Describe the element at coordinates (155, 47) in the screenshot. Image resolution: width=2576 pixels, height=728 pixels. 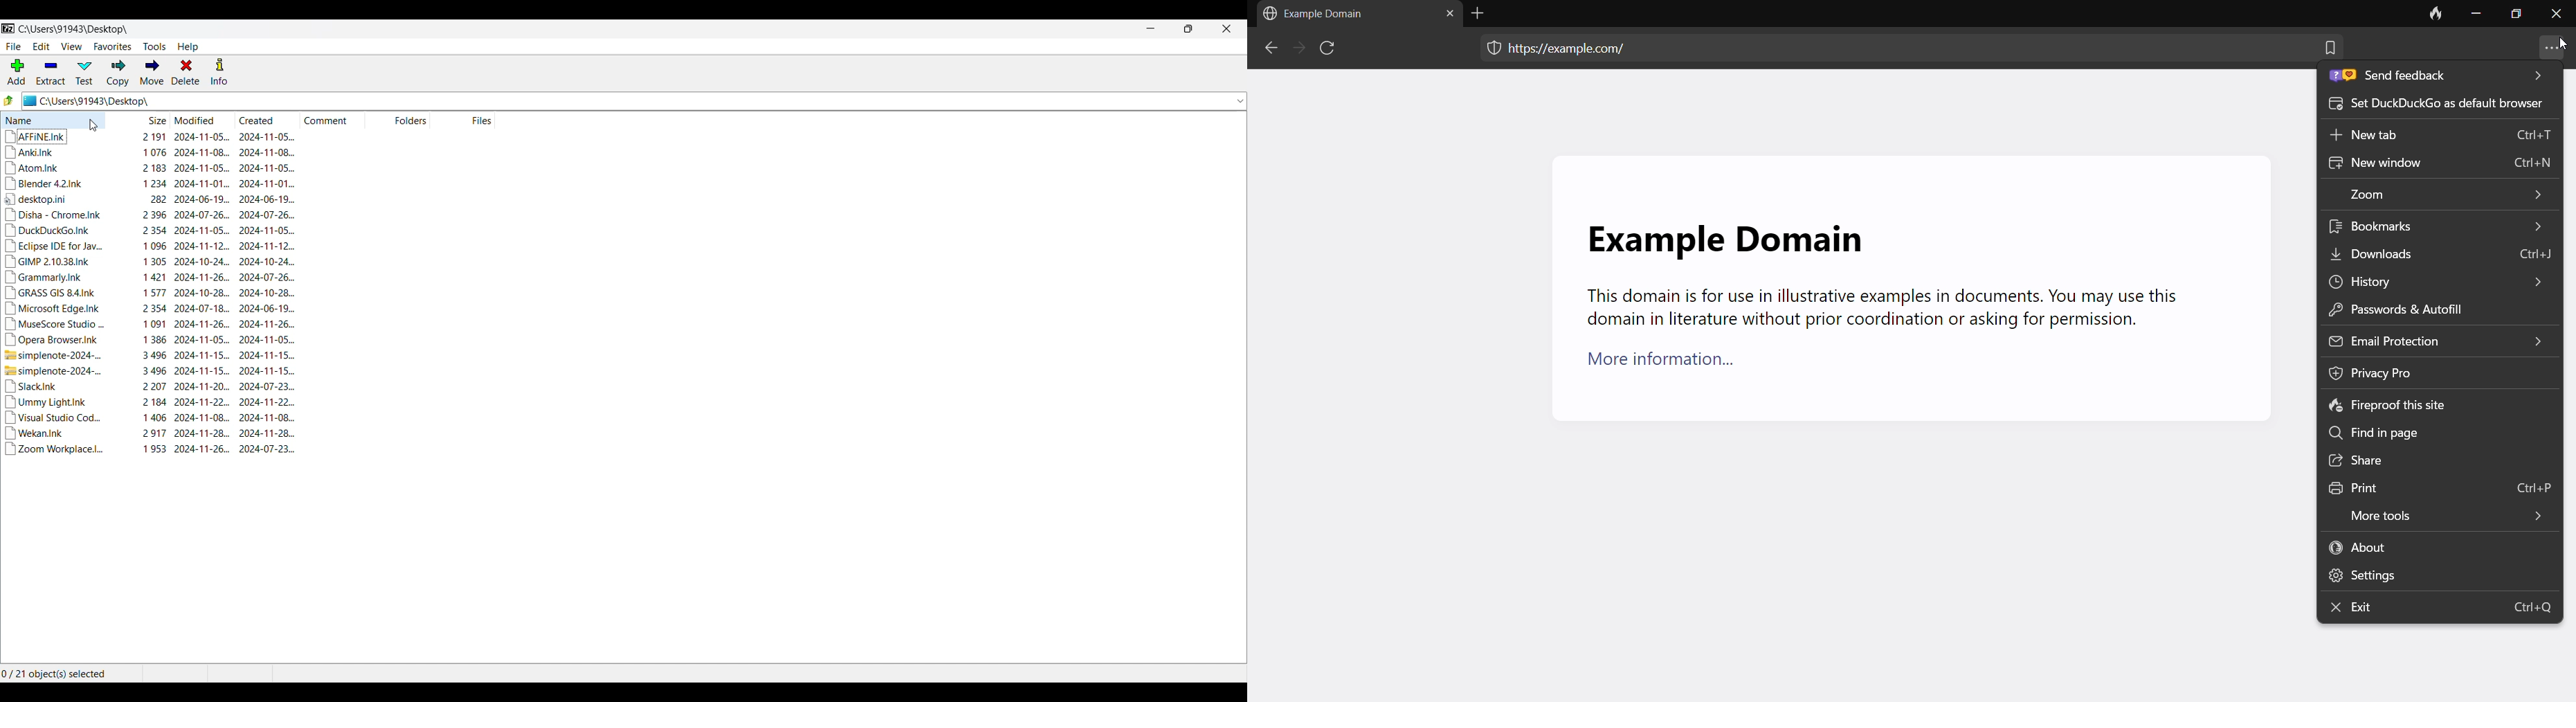
I see `Tools` at that location.